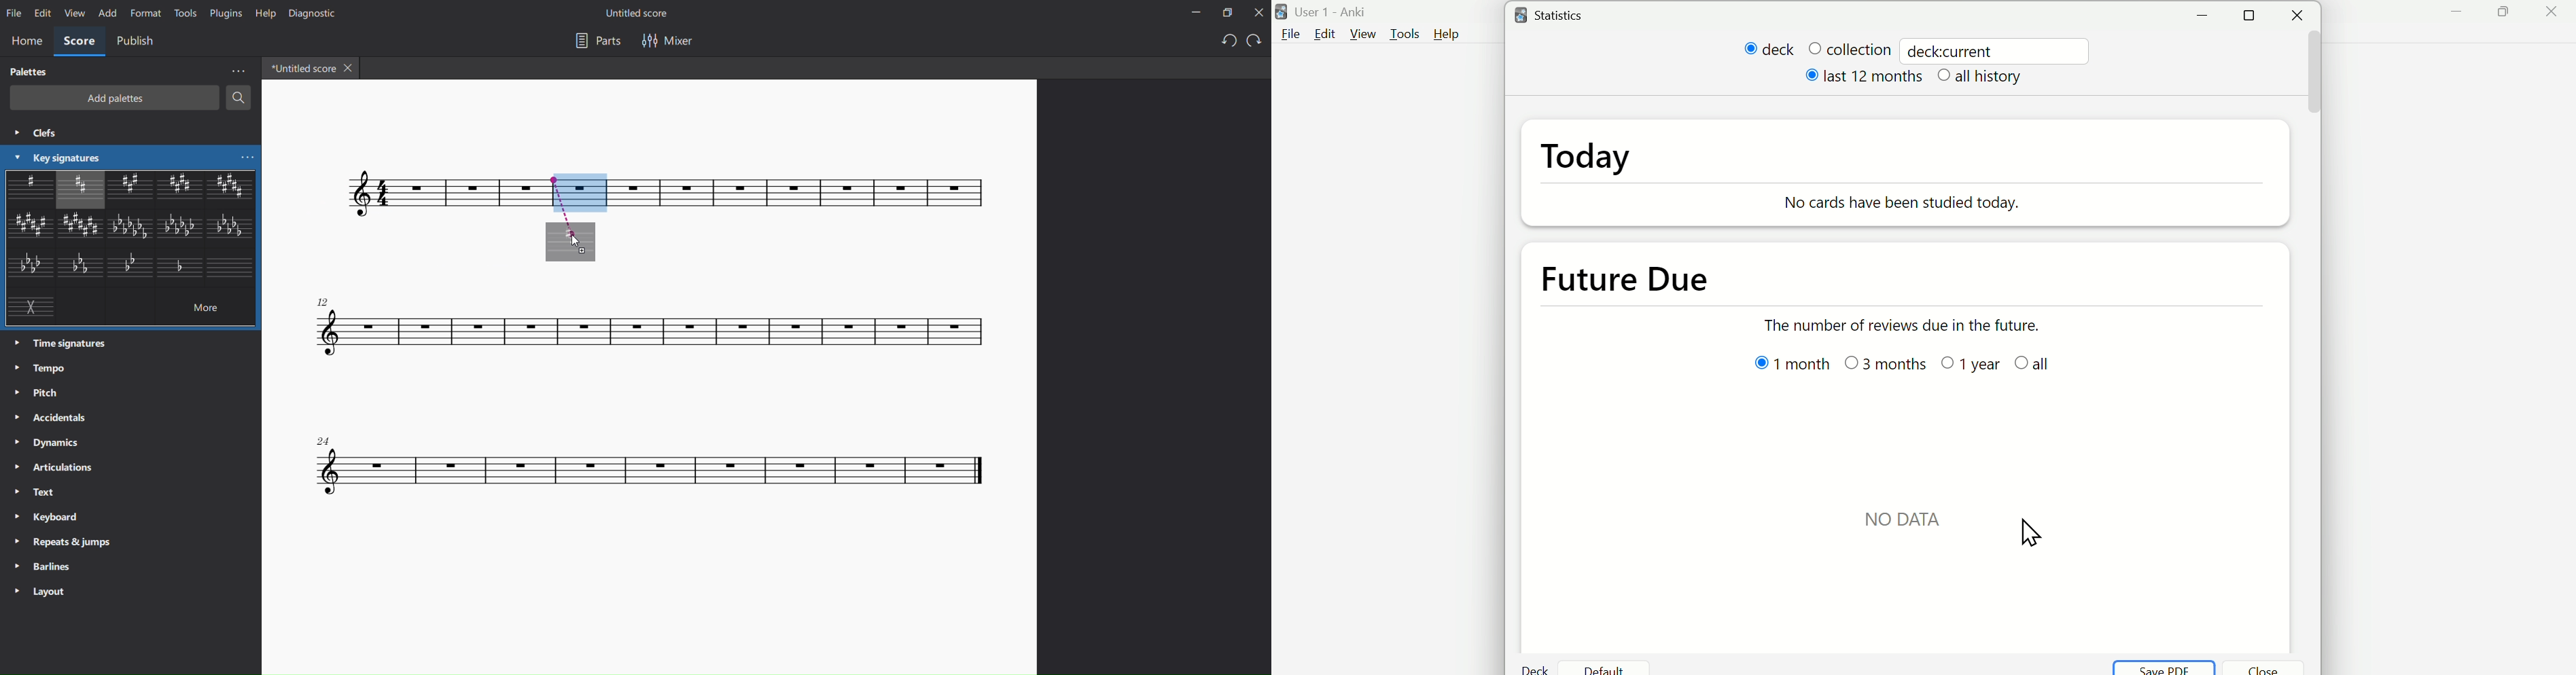 The height and width of the screenshot is (700, 2576). I want to click on Today, so click(1595, 159).